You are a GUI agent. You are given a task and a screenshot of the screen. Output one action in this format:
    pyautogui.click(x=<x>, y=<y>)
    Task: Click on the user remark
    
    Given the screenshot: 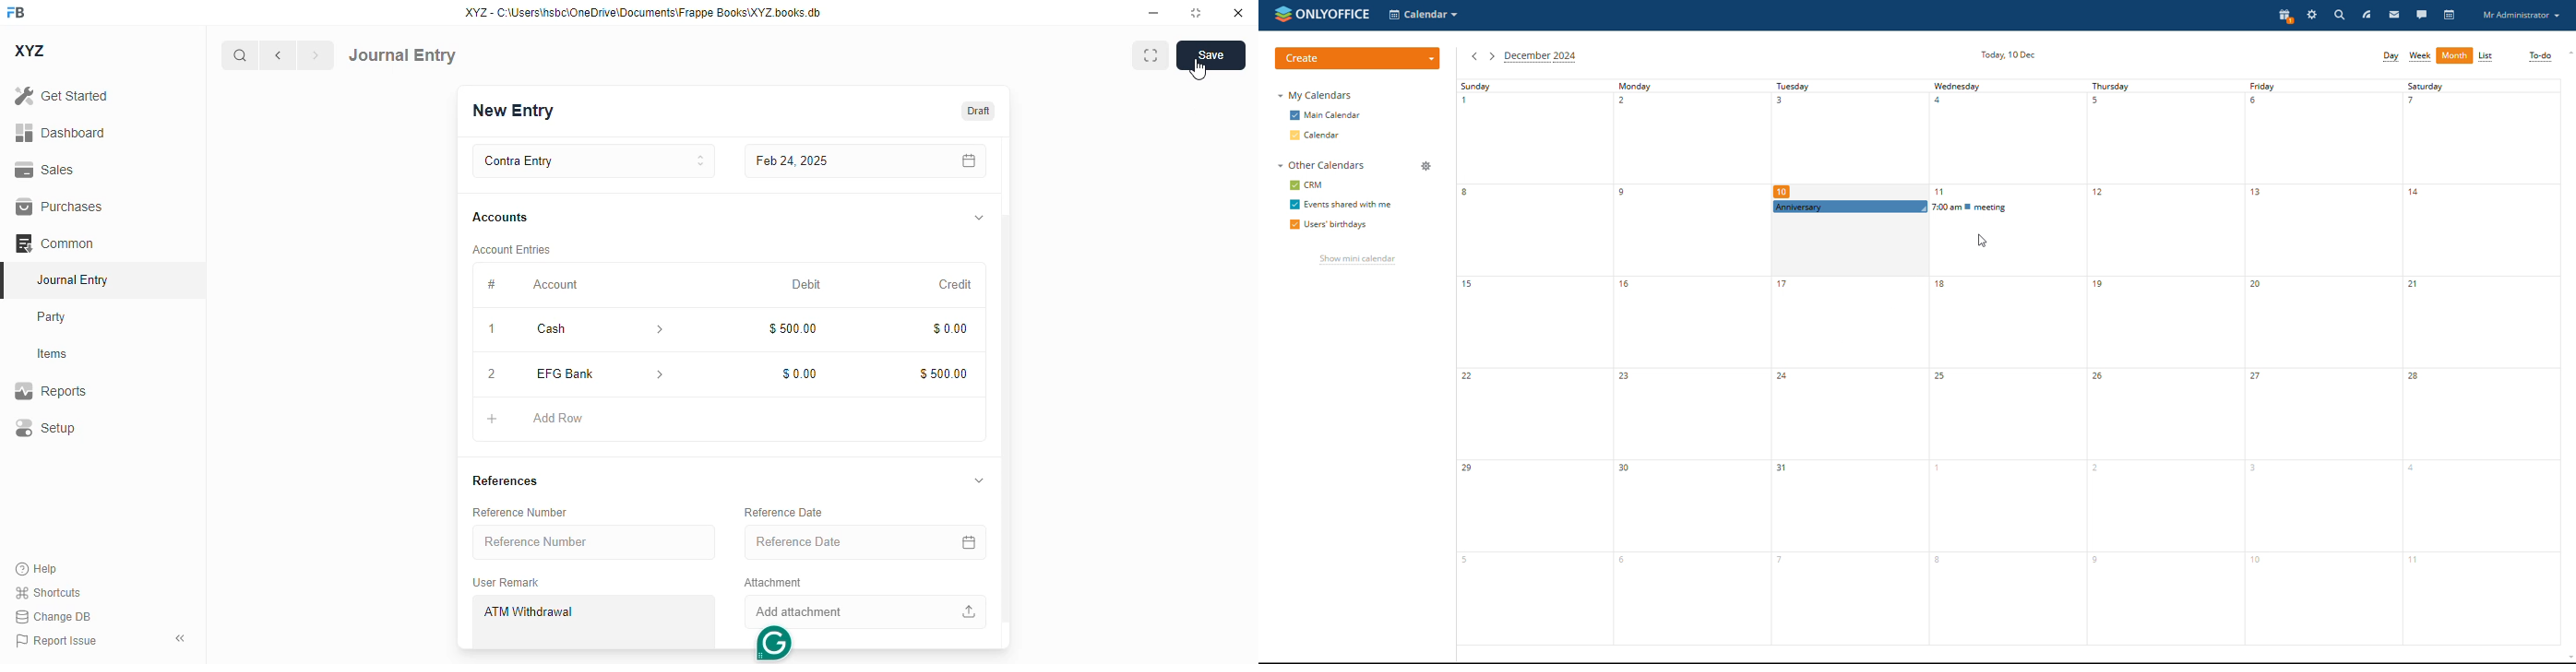 What is the action you would take?
    pyautogui.click(x=507, y=583)
    